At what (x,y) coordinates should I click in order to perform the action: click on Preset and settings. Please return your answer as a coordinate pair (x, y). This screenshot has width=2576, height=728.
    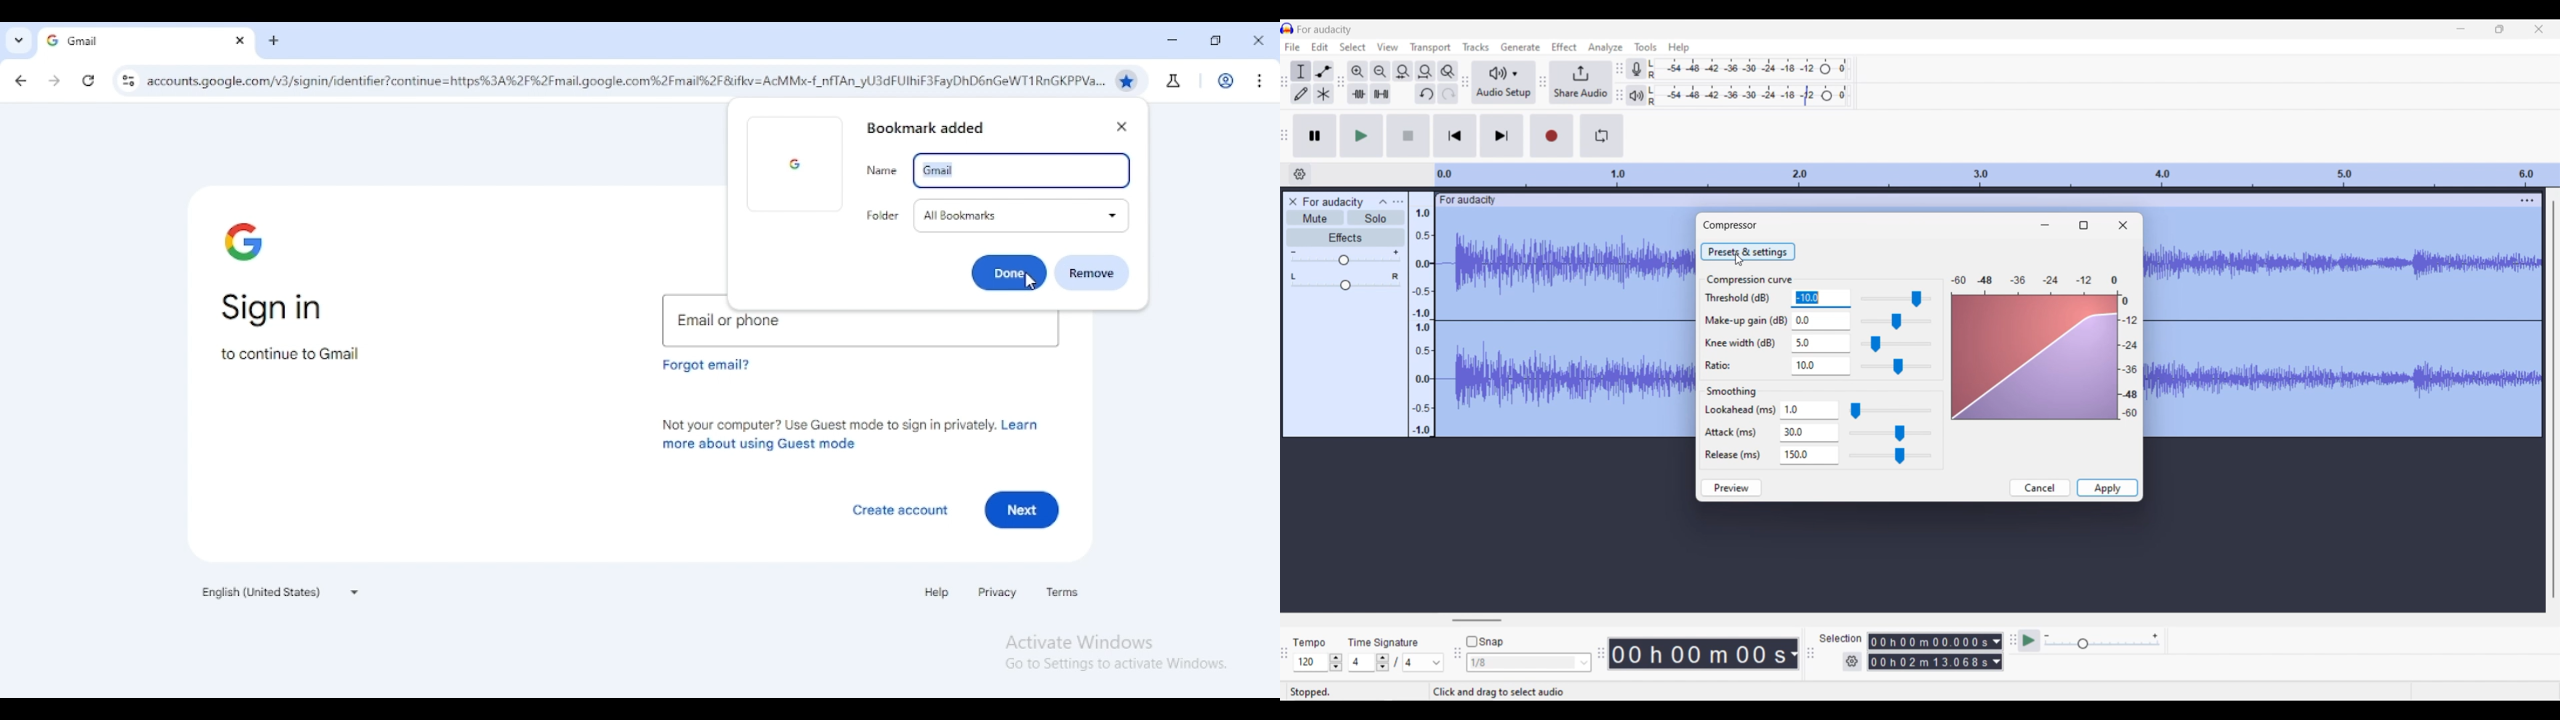
    Looking at the image, I should click on (1748, 251).